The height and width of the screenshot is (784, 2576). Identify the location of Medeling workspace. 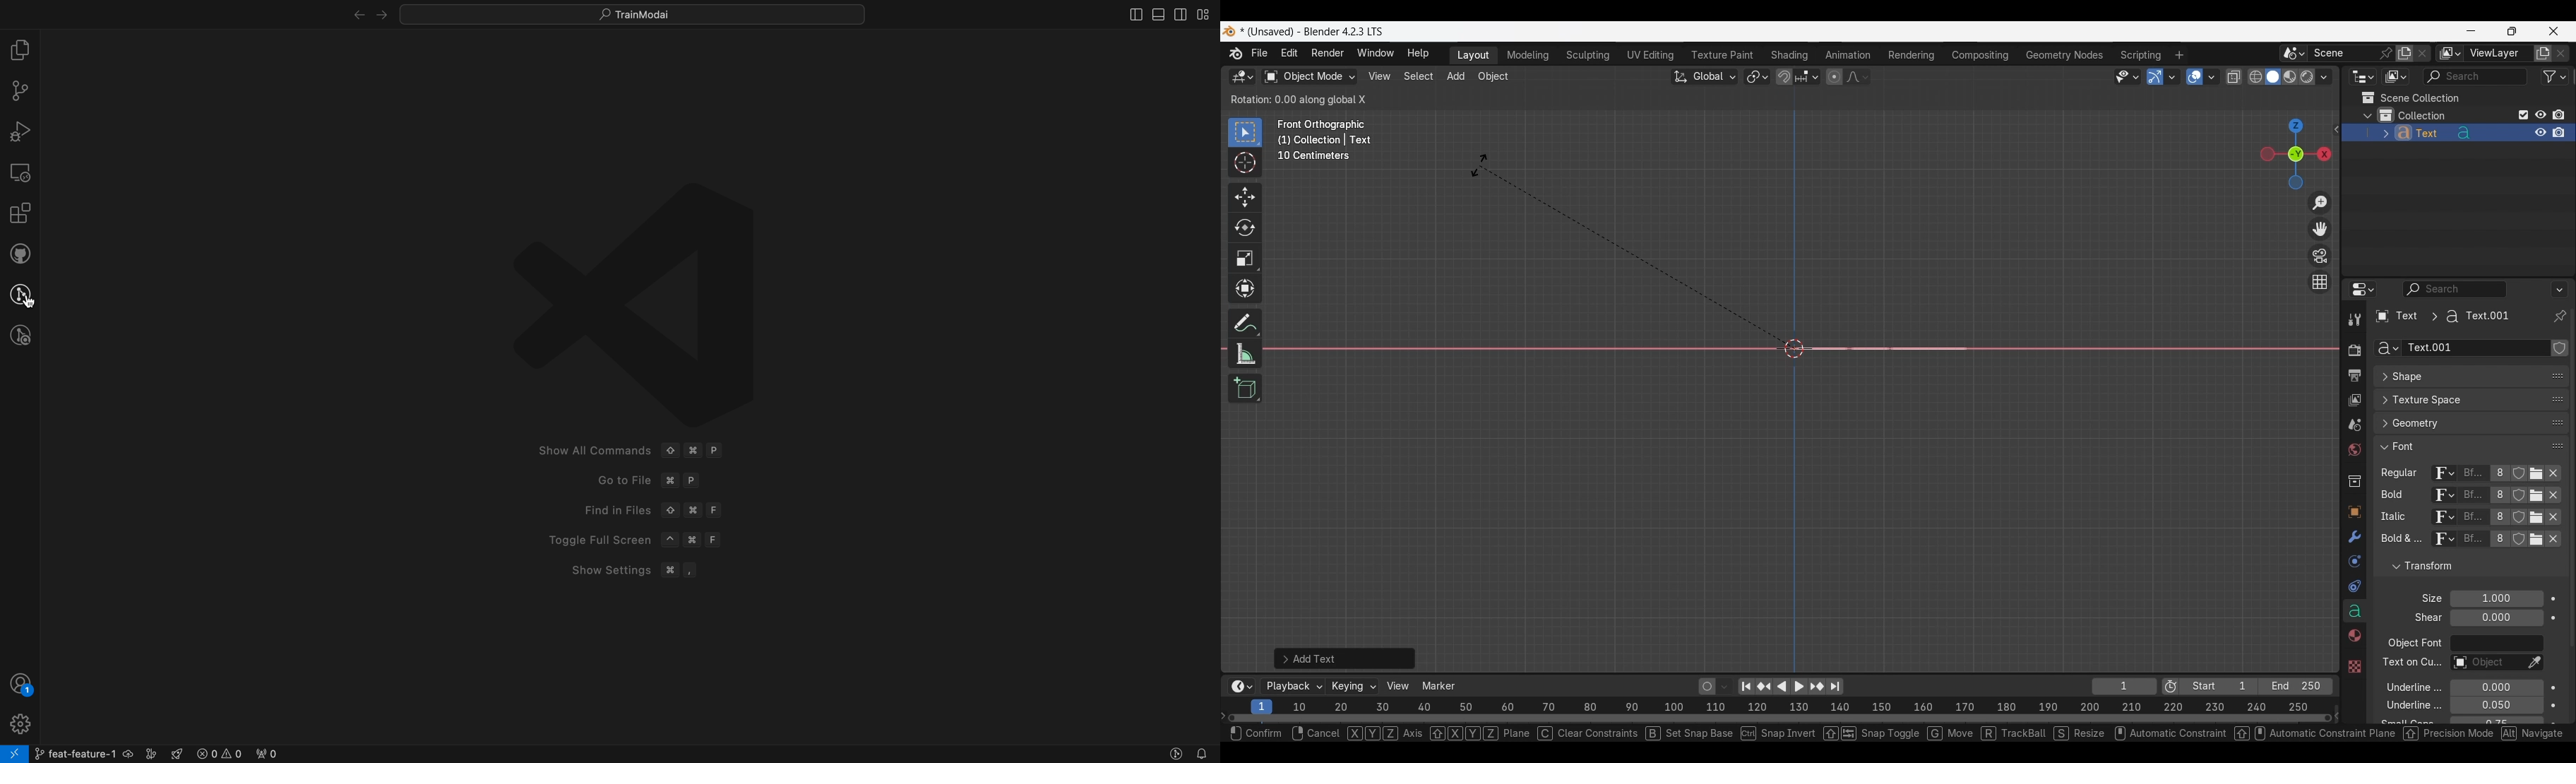
(1528, 56).